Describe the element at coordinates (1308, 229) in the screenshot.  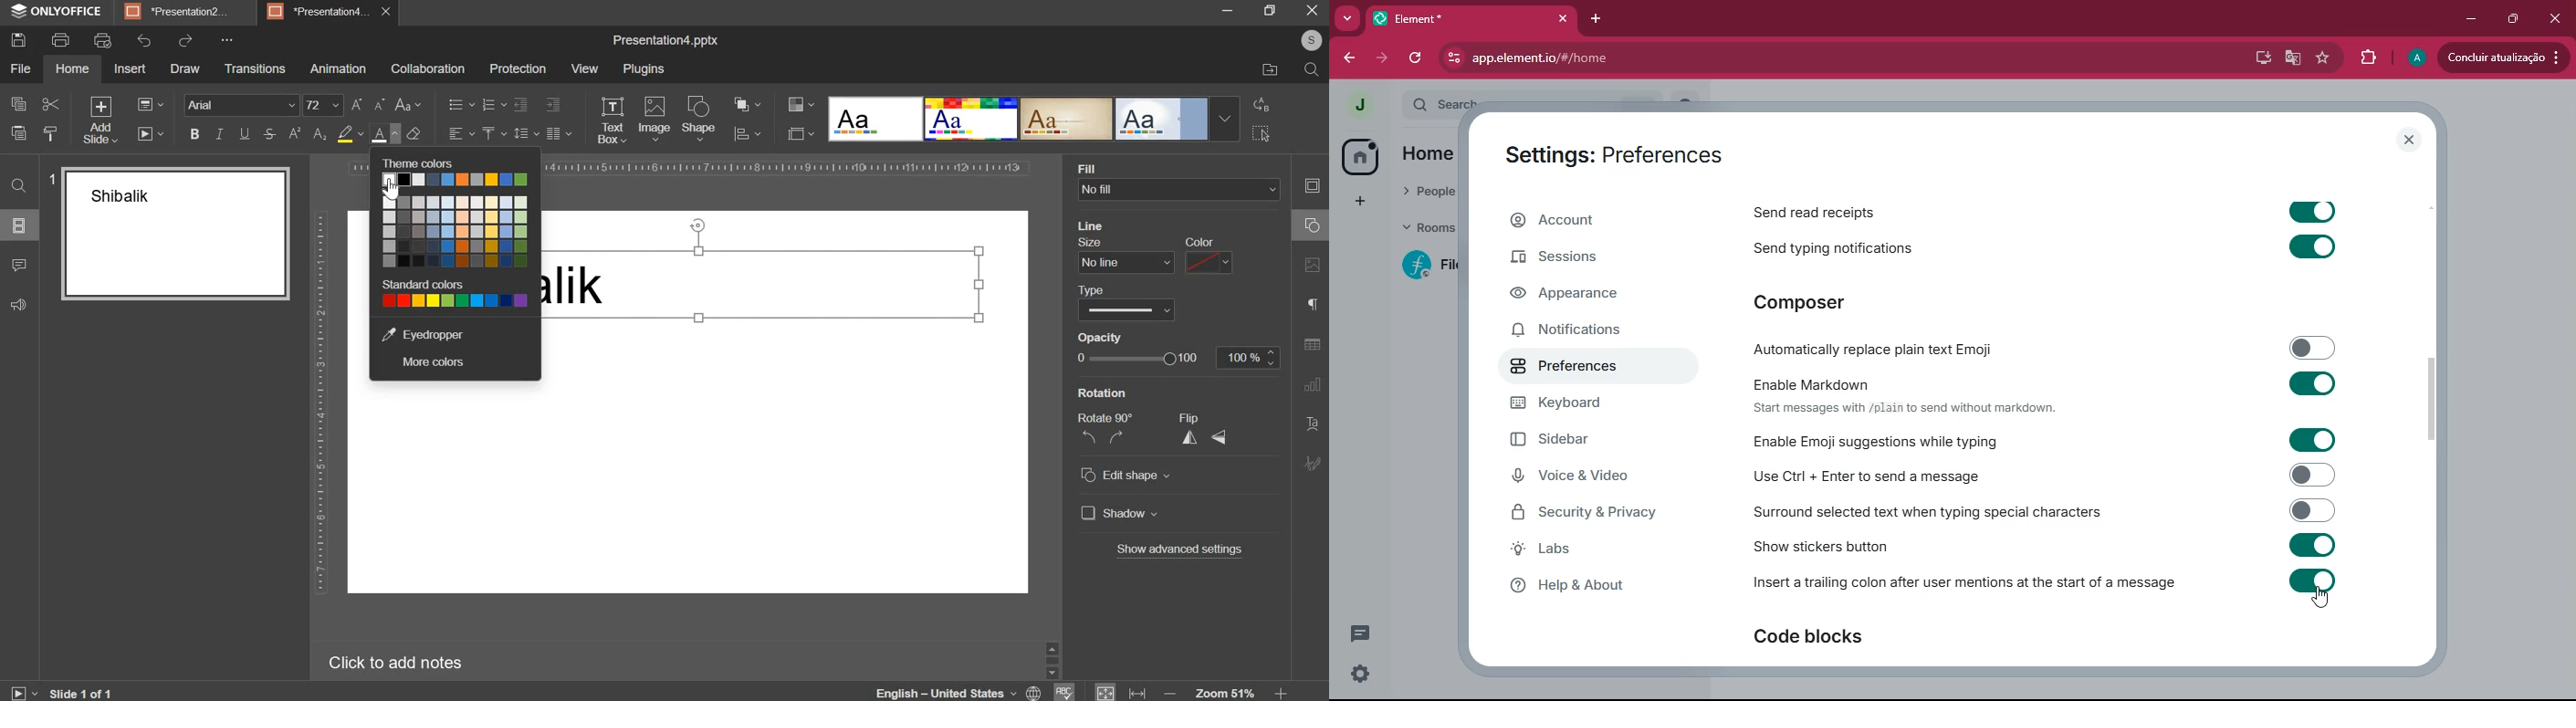
I see `shapes` at that location.